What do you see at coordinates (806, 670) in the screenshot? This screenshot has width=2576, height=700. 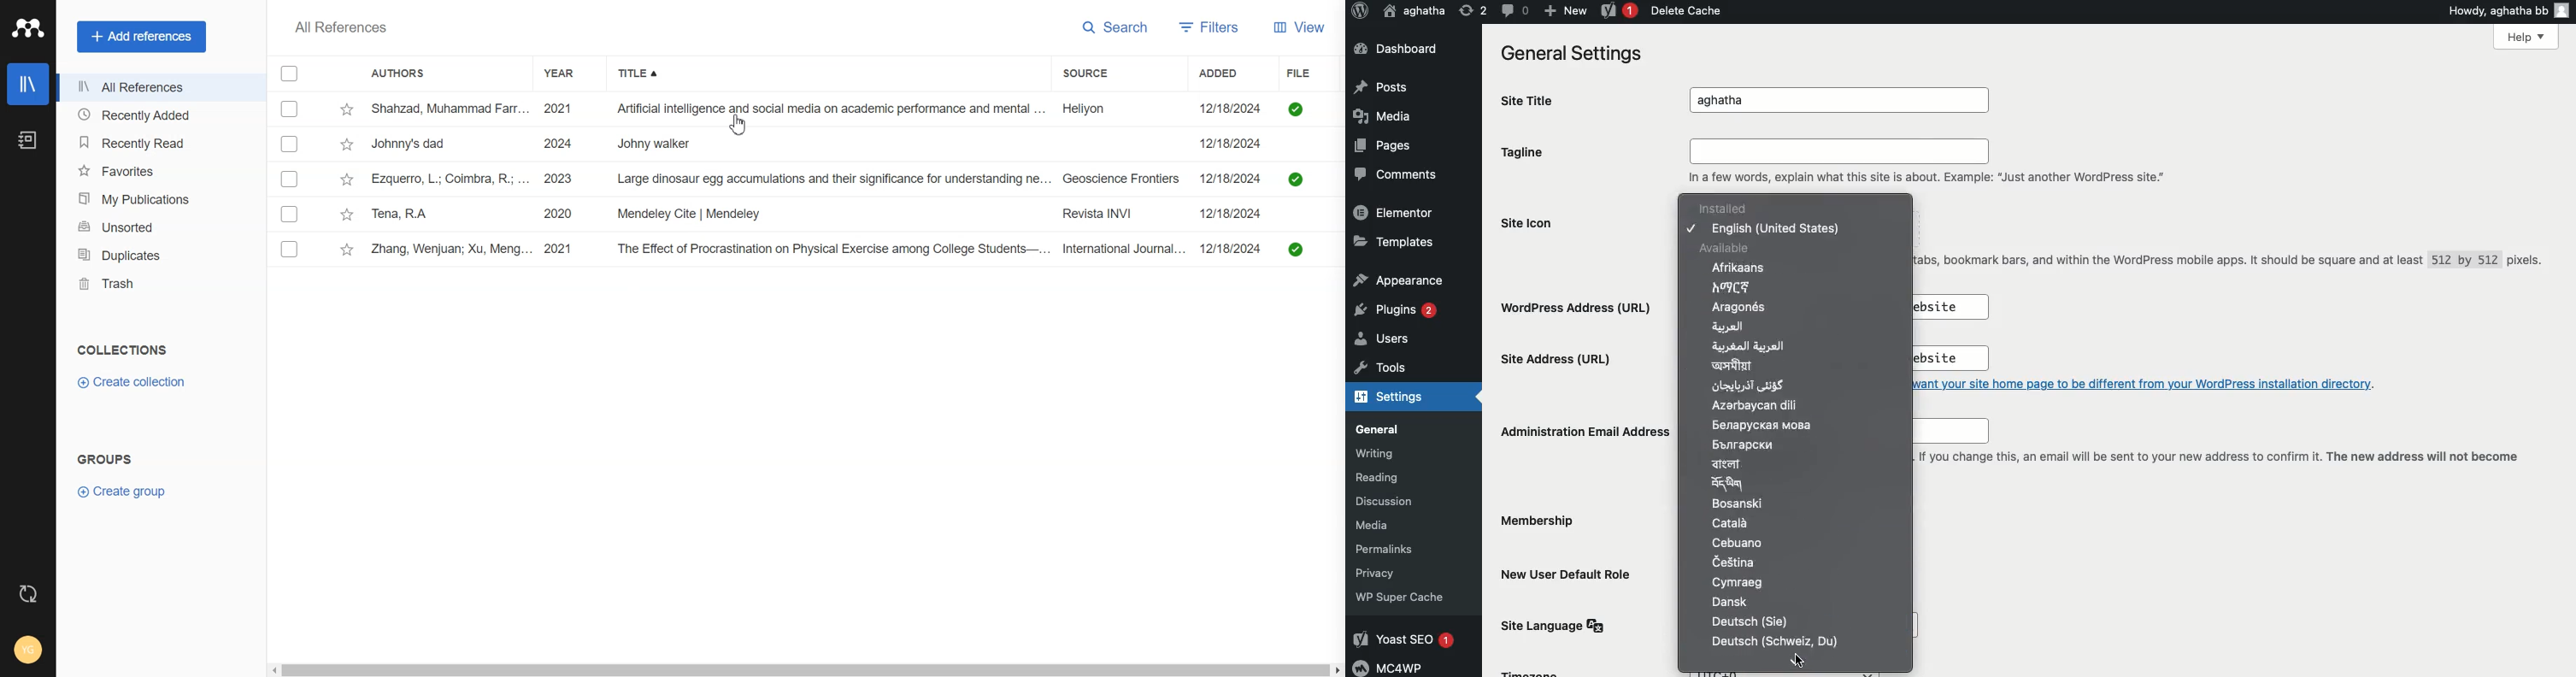 I see `Horizontal Scroll bar` at bounding box center [806, 670].